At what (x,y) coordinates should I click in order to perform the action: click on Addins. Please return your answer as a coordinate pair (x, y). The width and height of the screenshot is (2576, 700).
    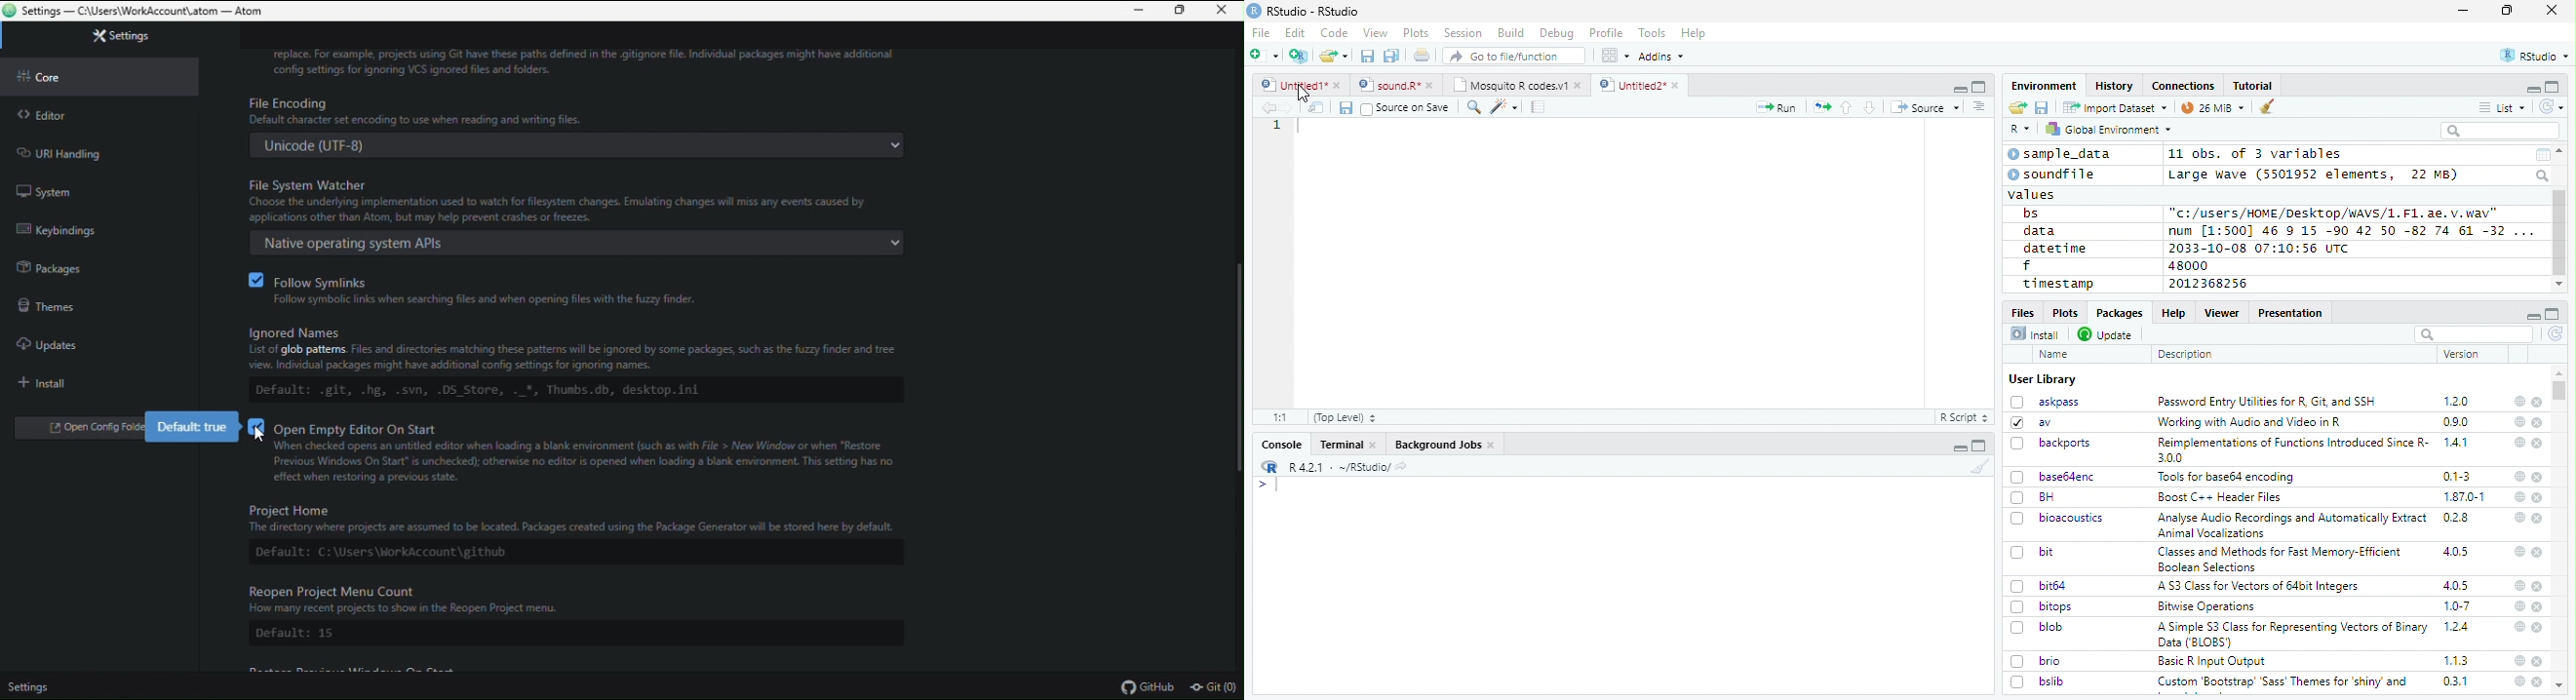
    Looking at the image, I should click on (1661, 57).